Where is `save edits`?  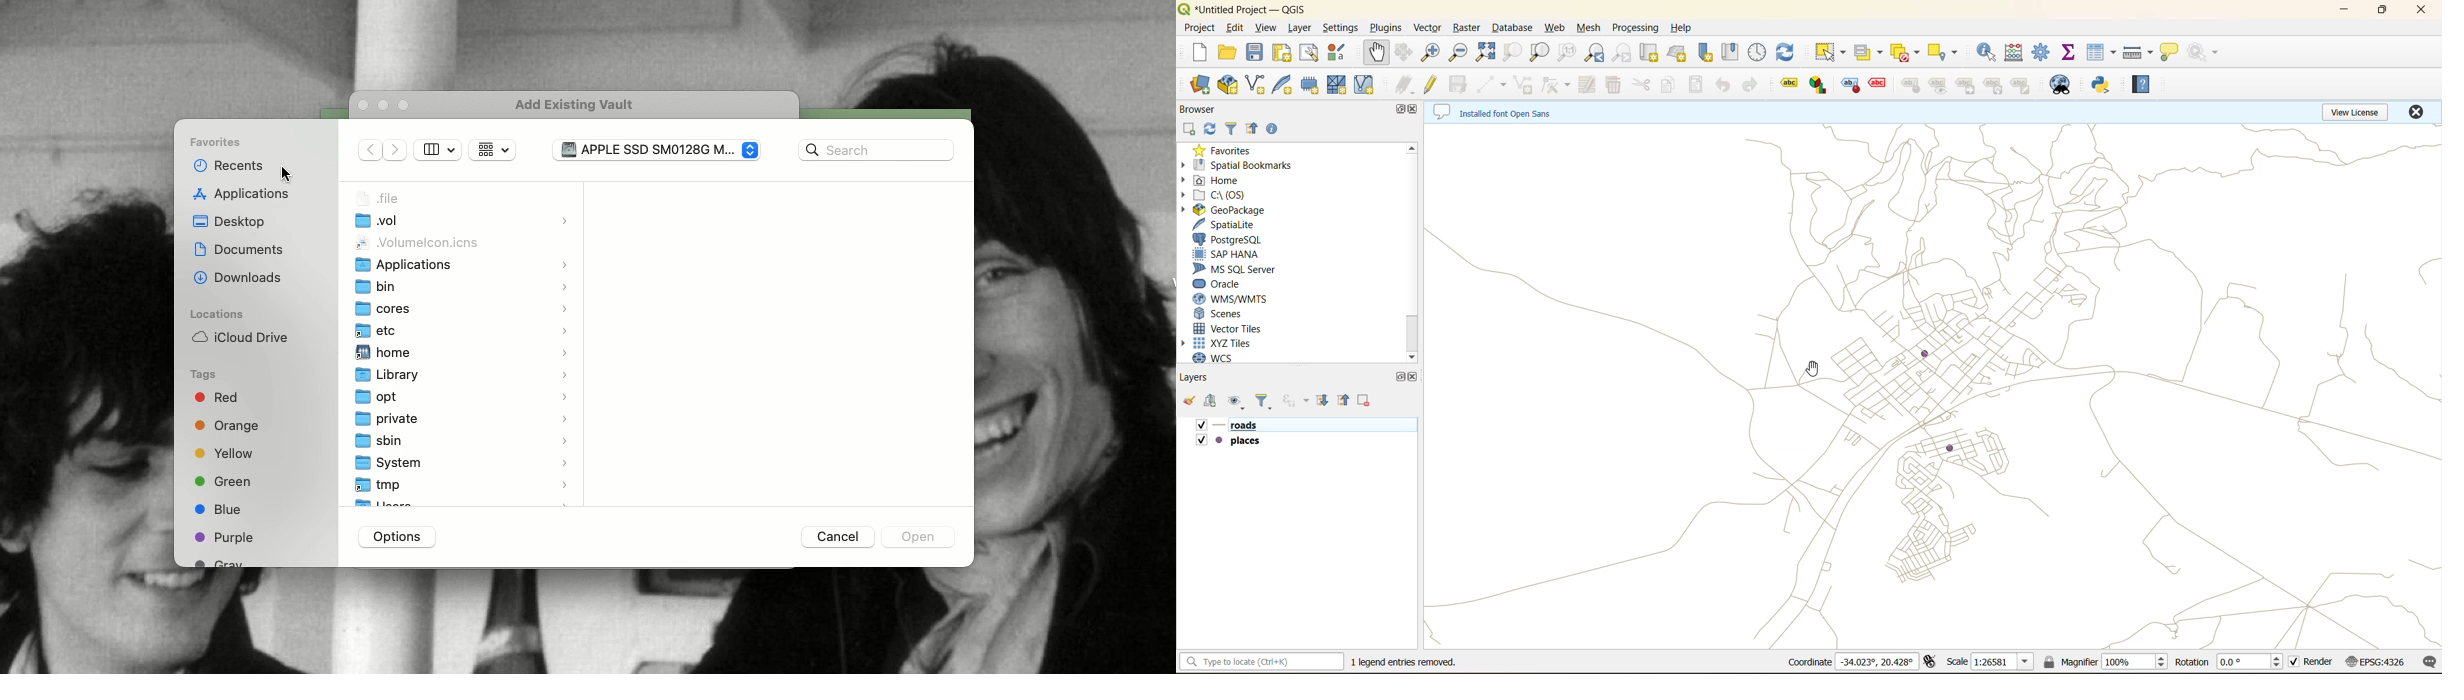 save edits is located at coordinates (1463, 87).